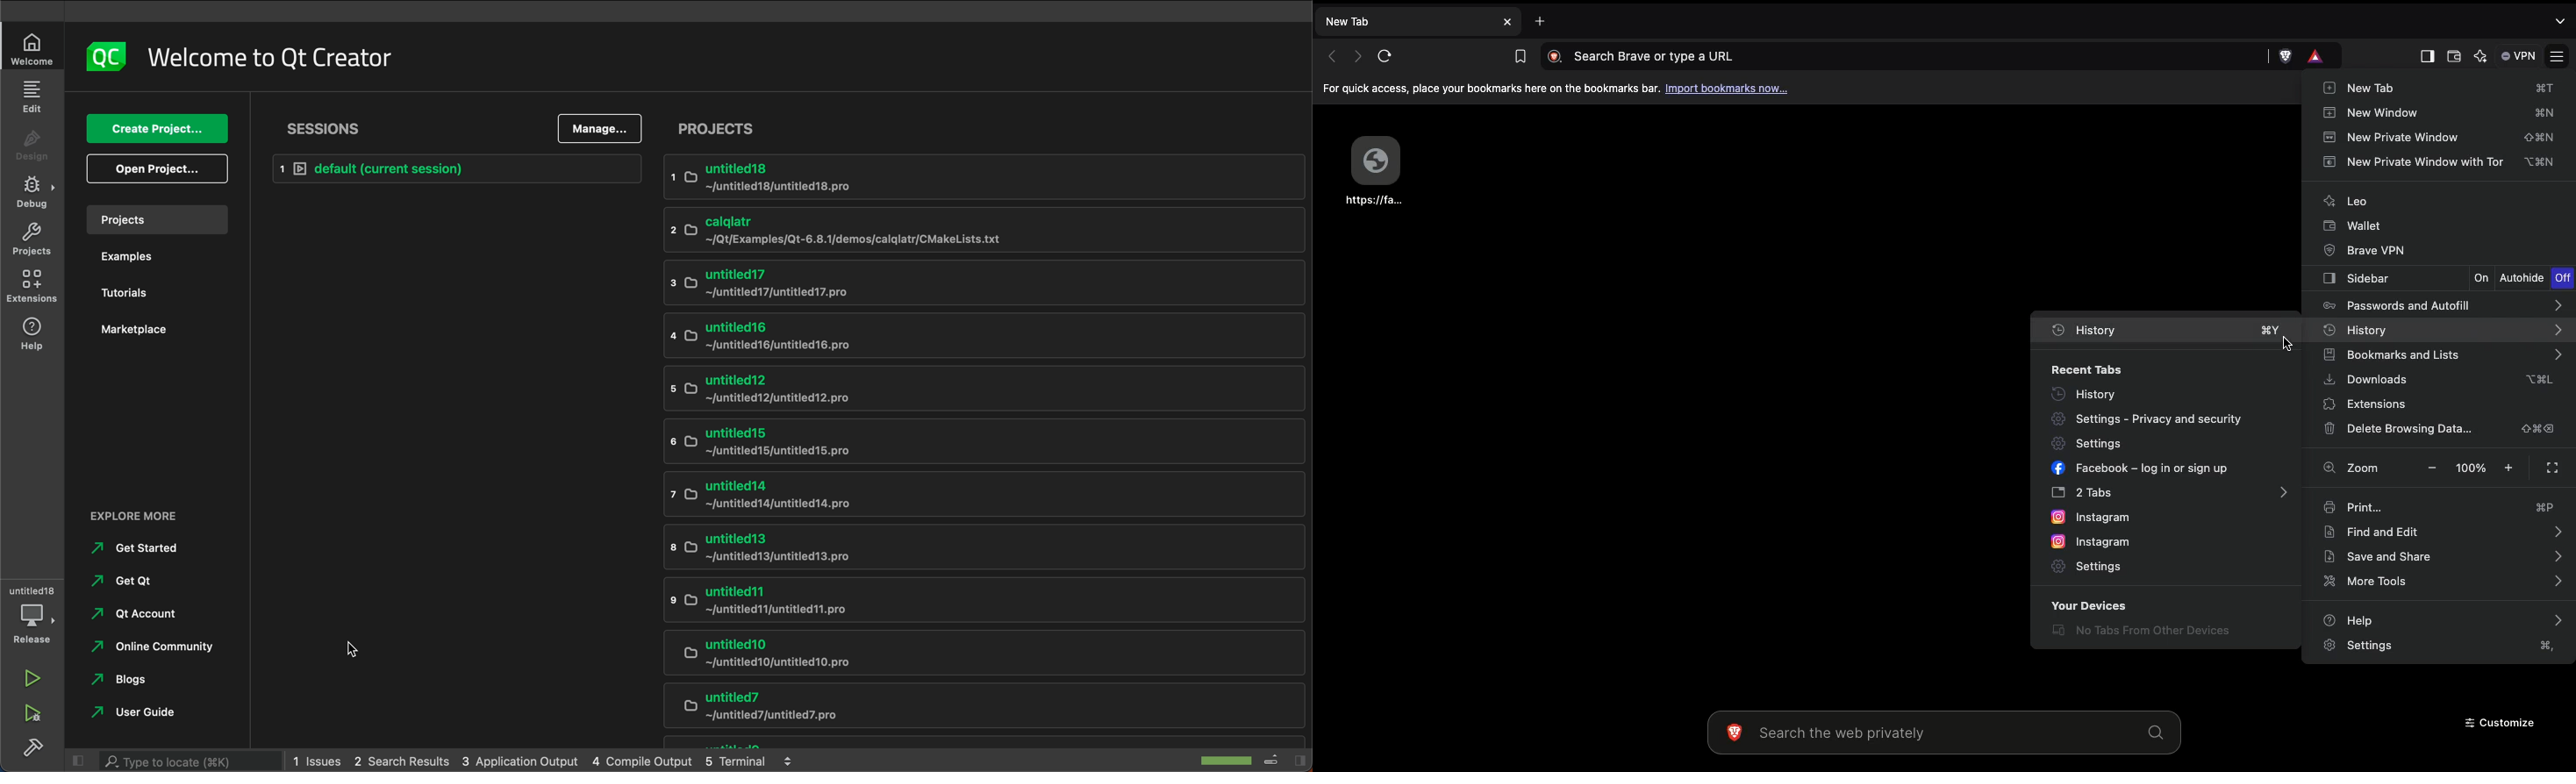 The image size is (2576, 784). What do you see at coordinates (903, 336) in the screenshot?
I see `untitled 16` at bounding box center [903, 336].